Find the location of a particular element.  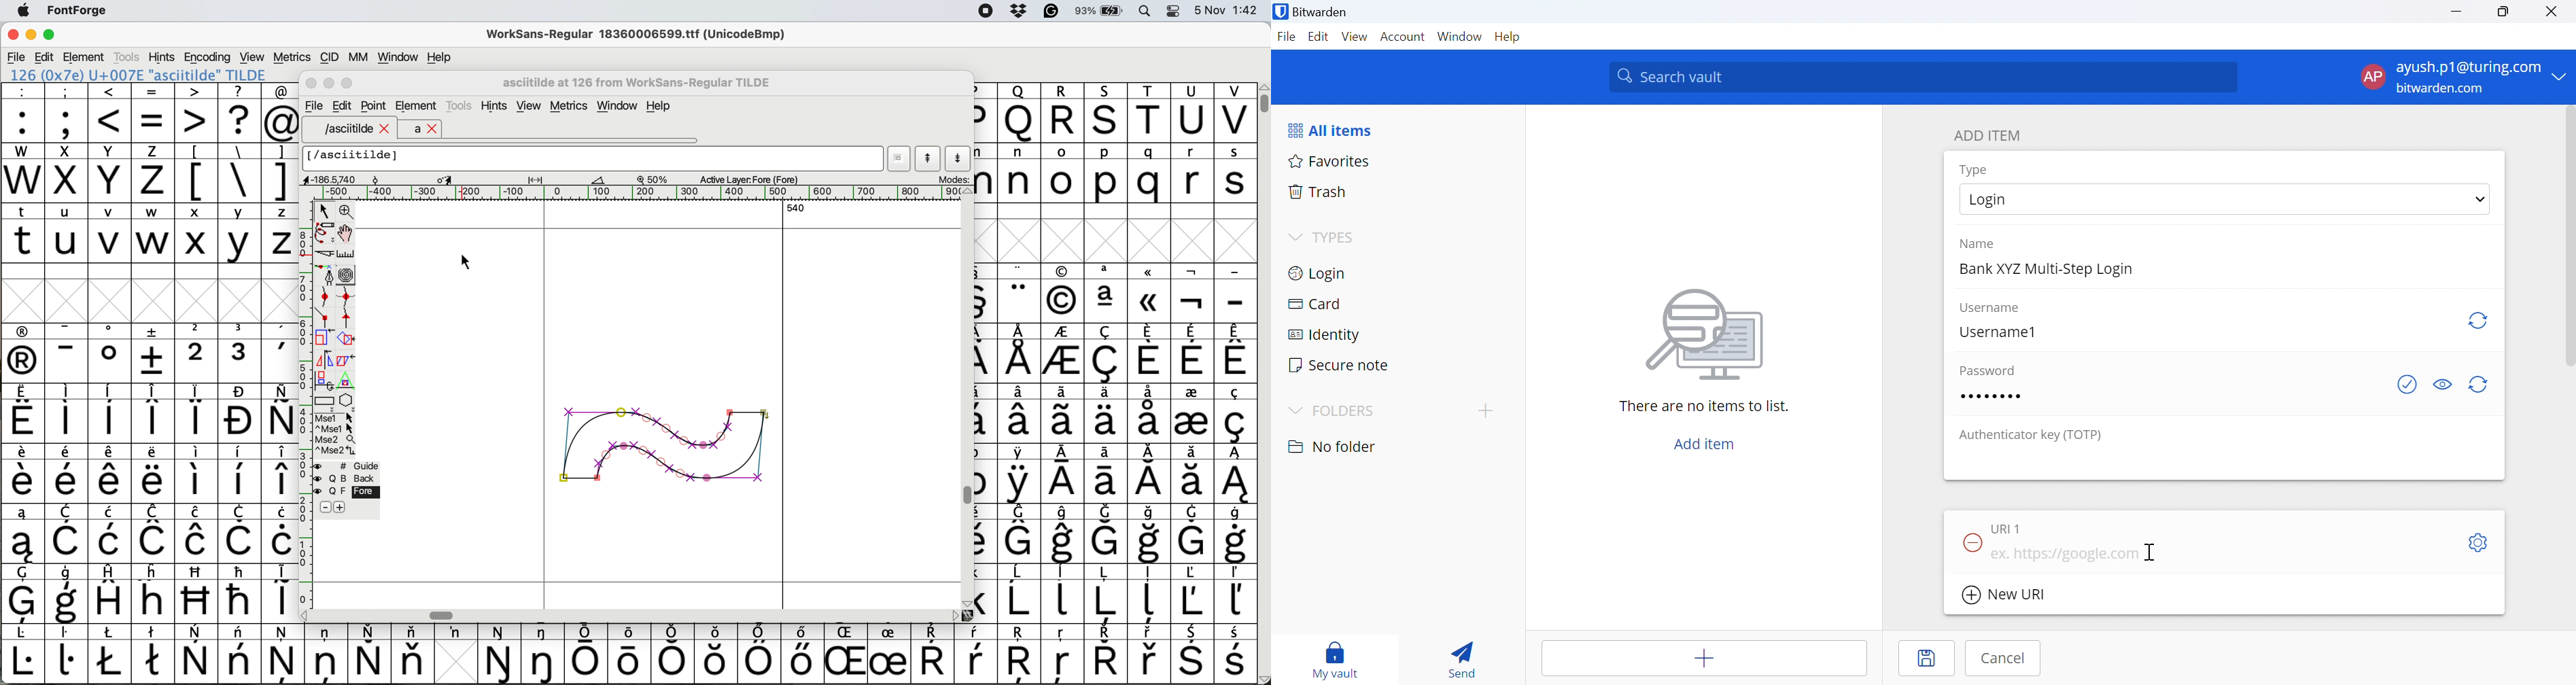

hints is located at coordinates (496, 106).